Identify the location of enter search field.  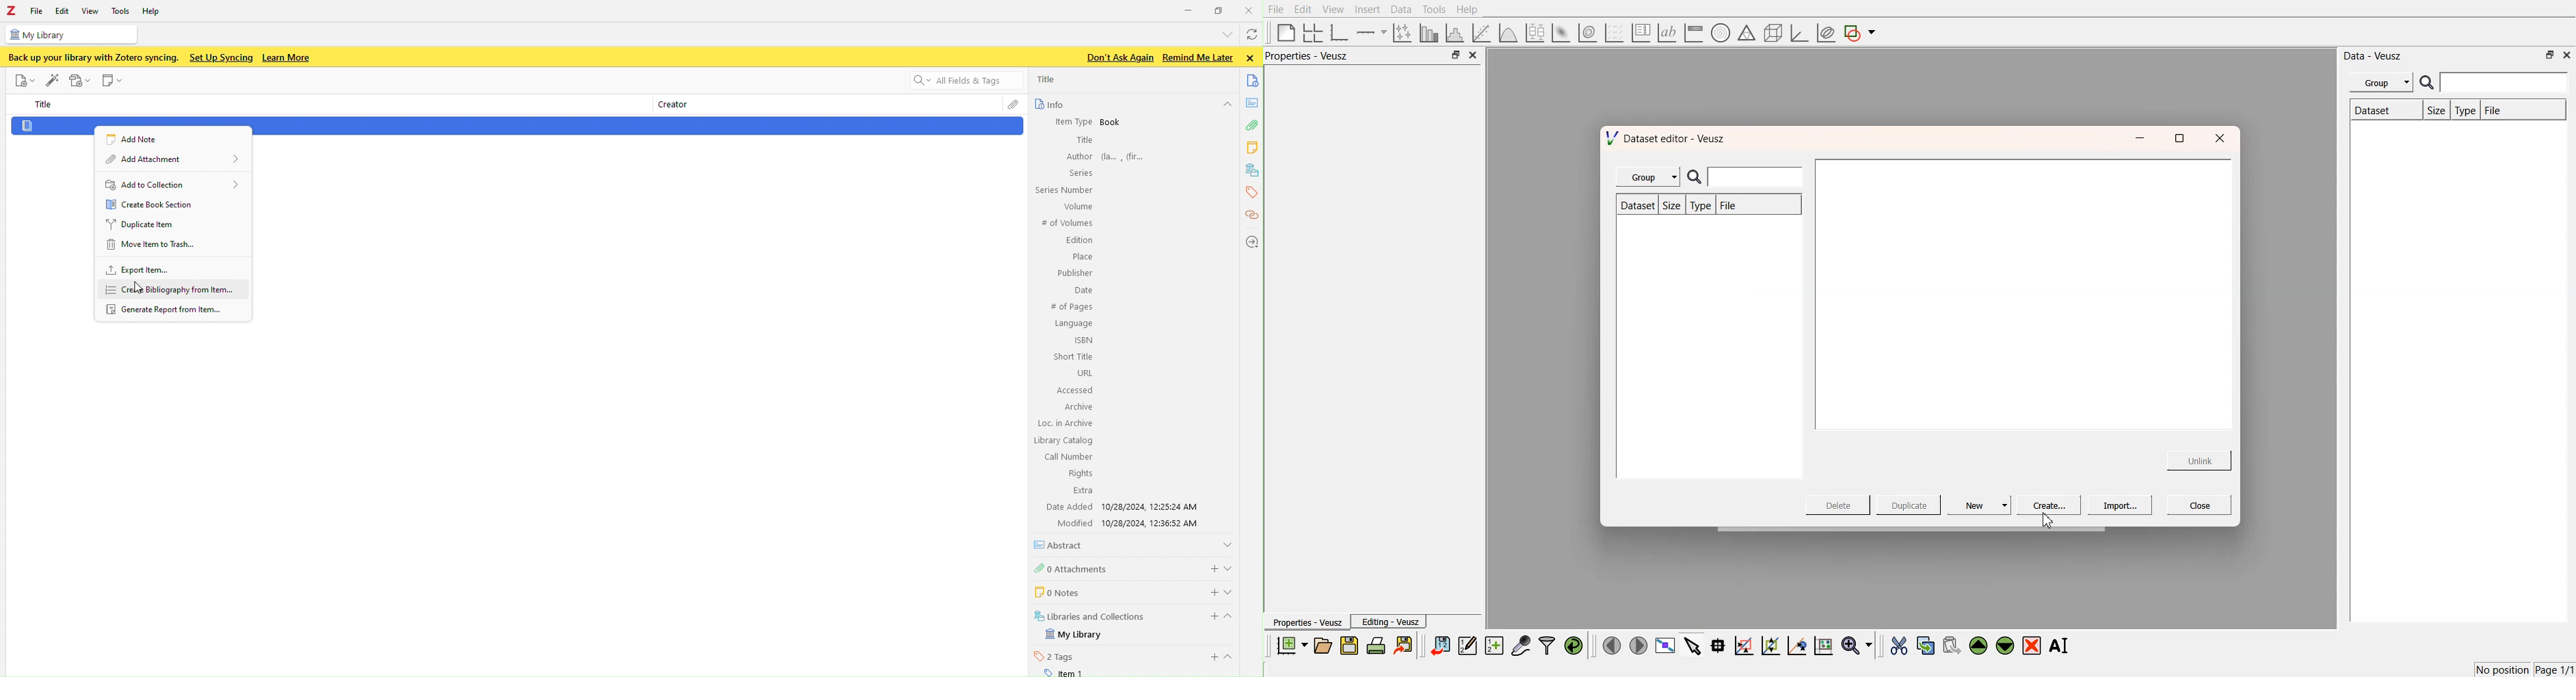
(1757, 177).